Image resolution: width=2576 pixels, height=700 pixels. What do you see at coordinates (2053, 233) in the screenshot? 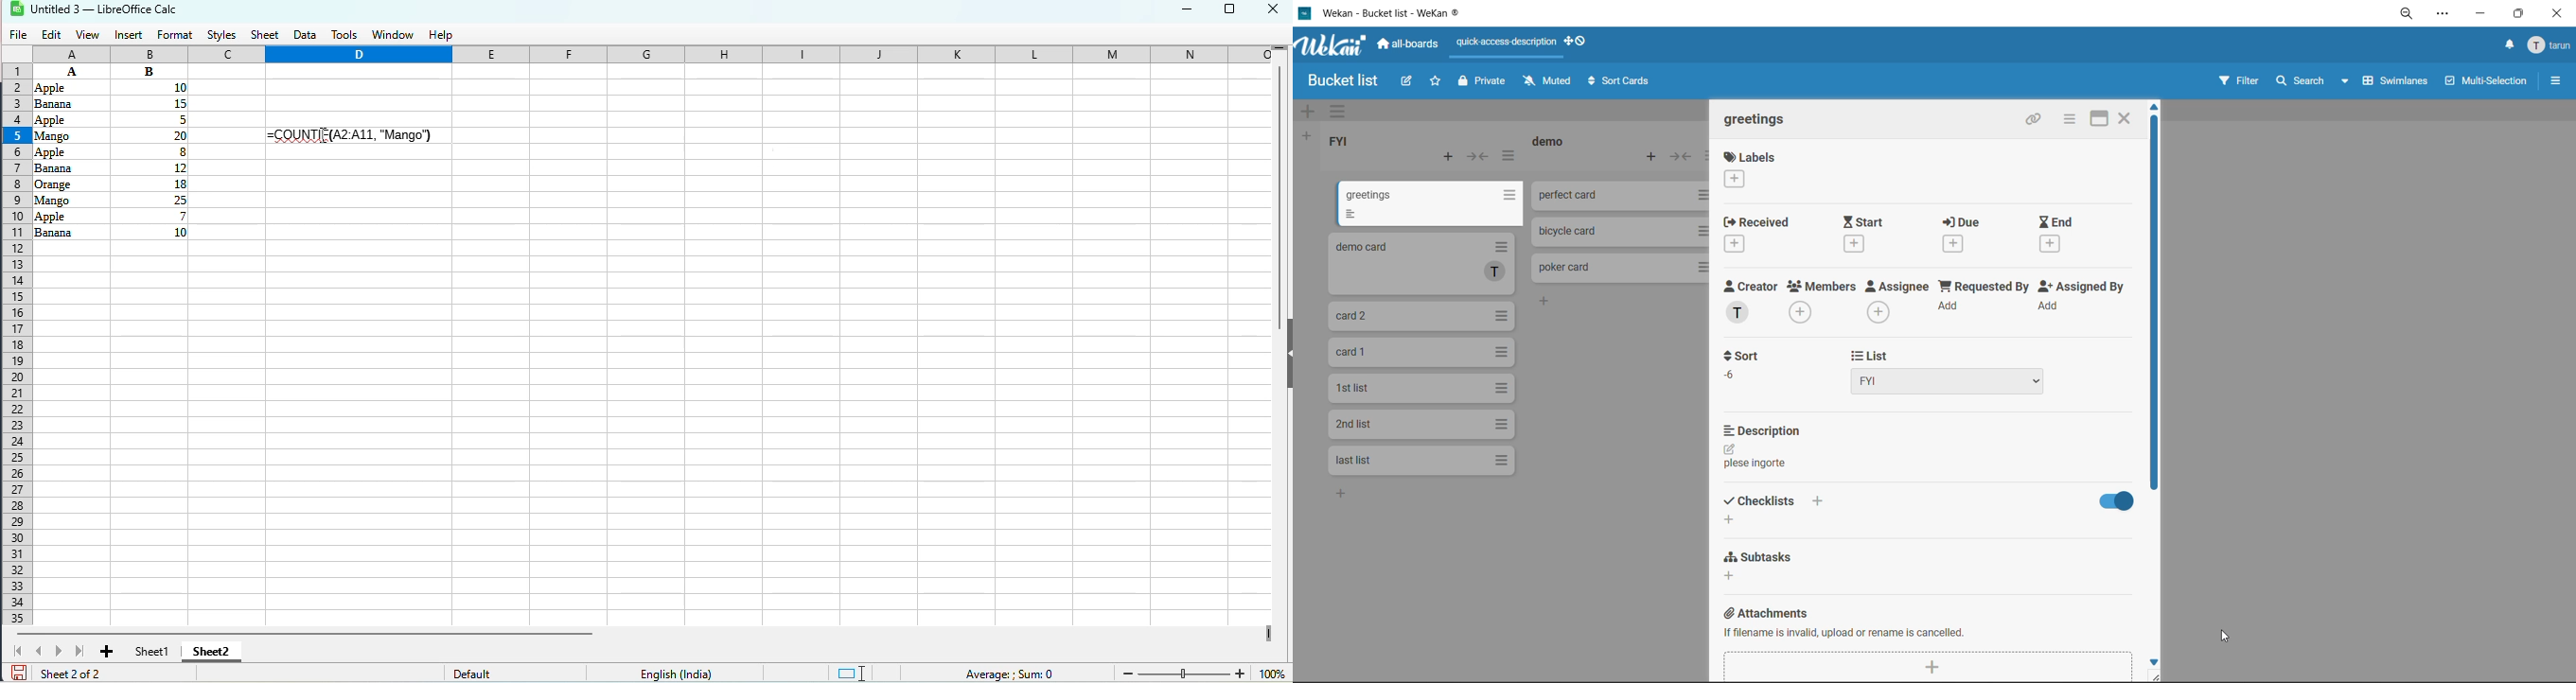
I see `end` at bounding box center [2053, 233].